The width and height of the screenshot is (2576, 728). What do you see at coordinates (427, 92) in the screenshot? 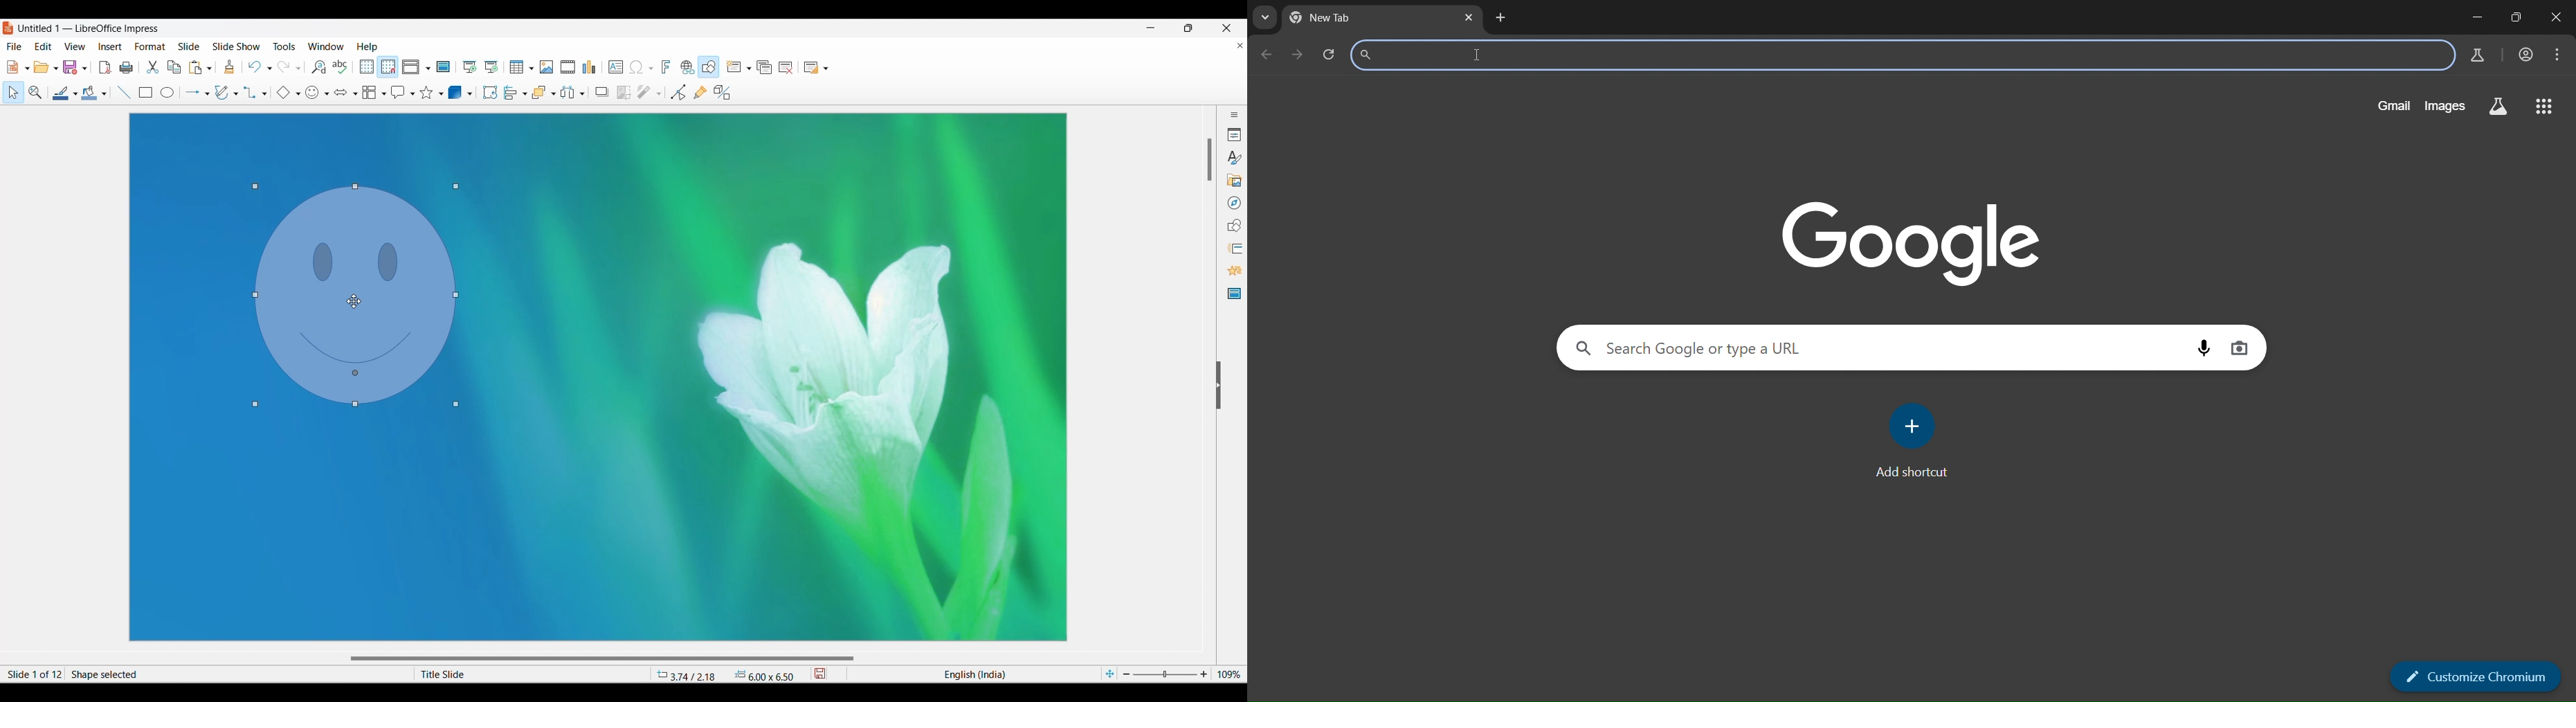
I see `Selected star` at bounding box center [427, 92].